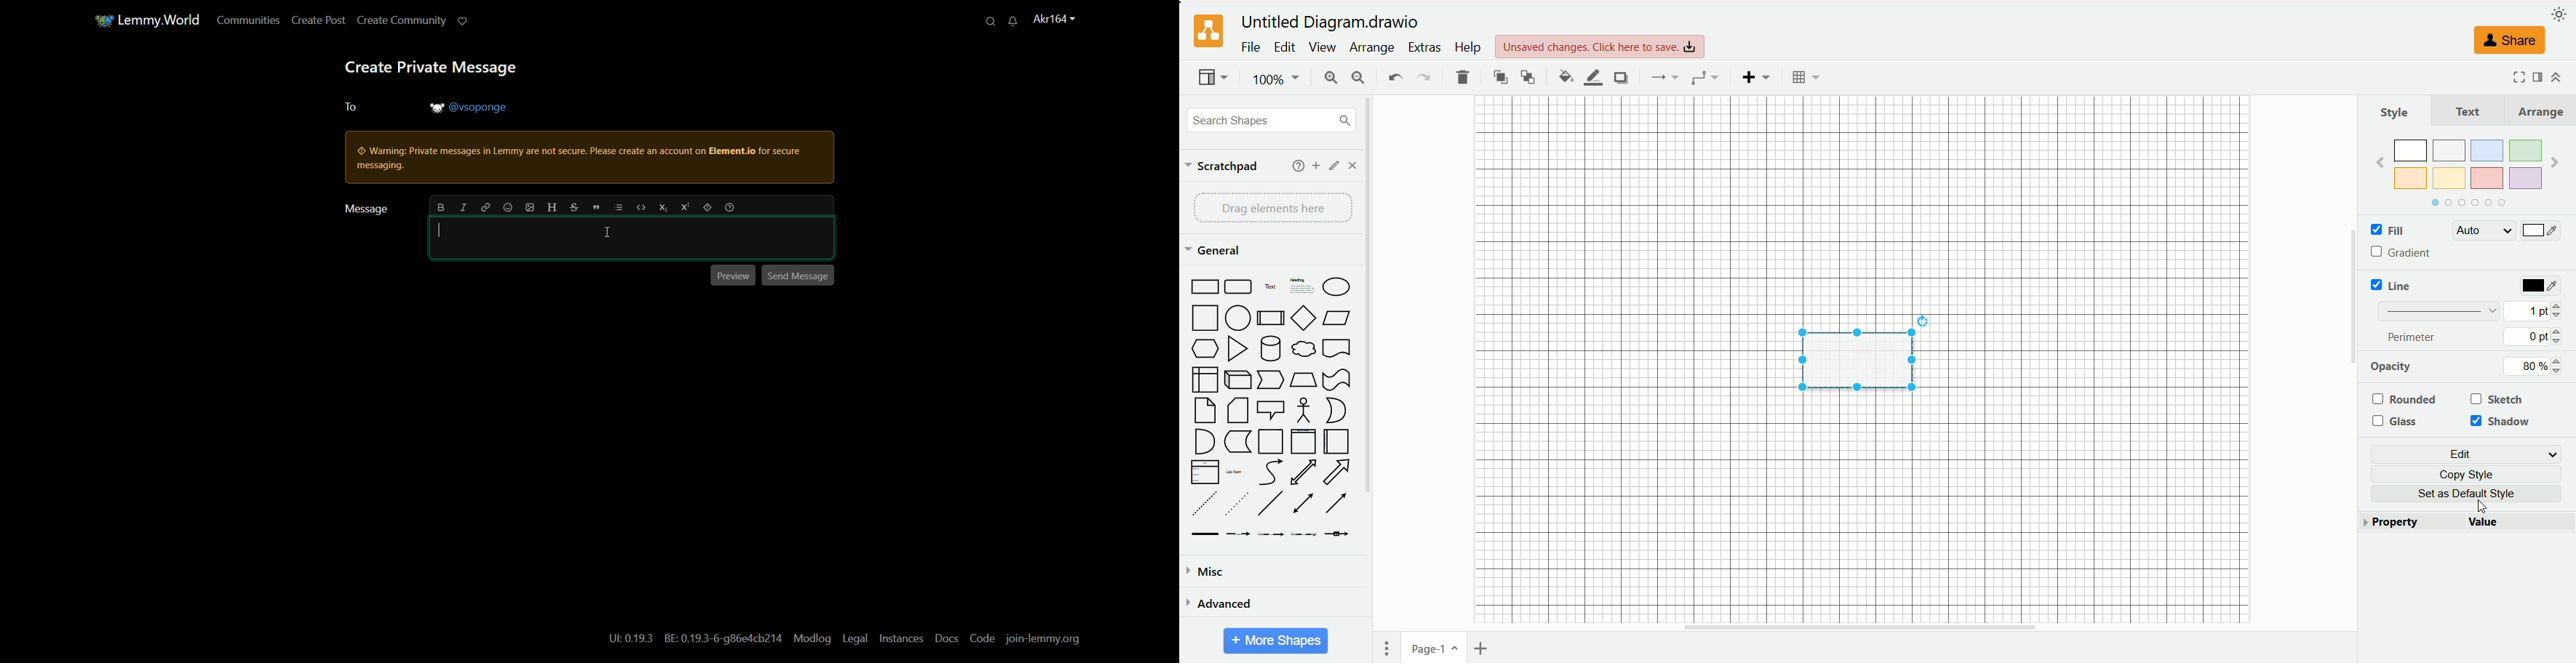  What do you see at coordinates (2499, 398) in the screenshot?
I see `sketch` at bounding box center [2499, 398].